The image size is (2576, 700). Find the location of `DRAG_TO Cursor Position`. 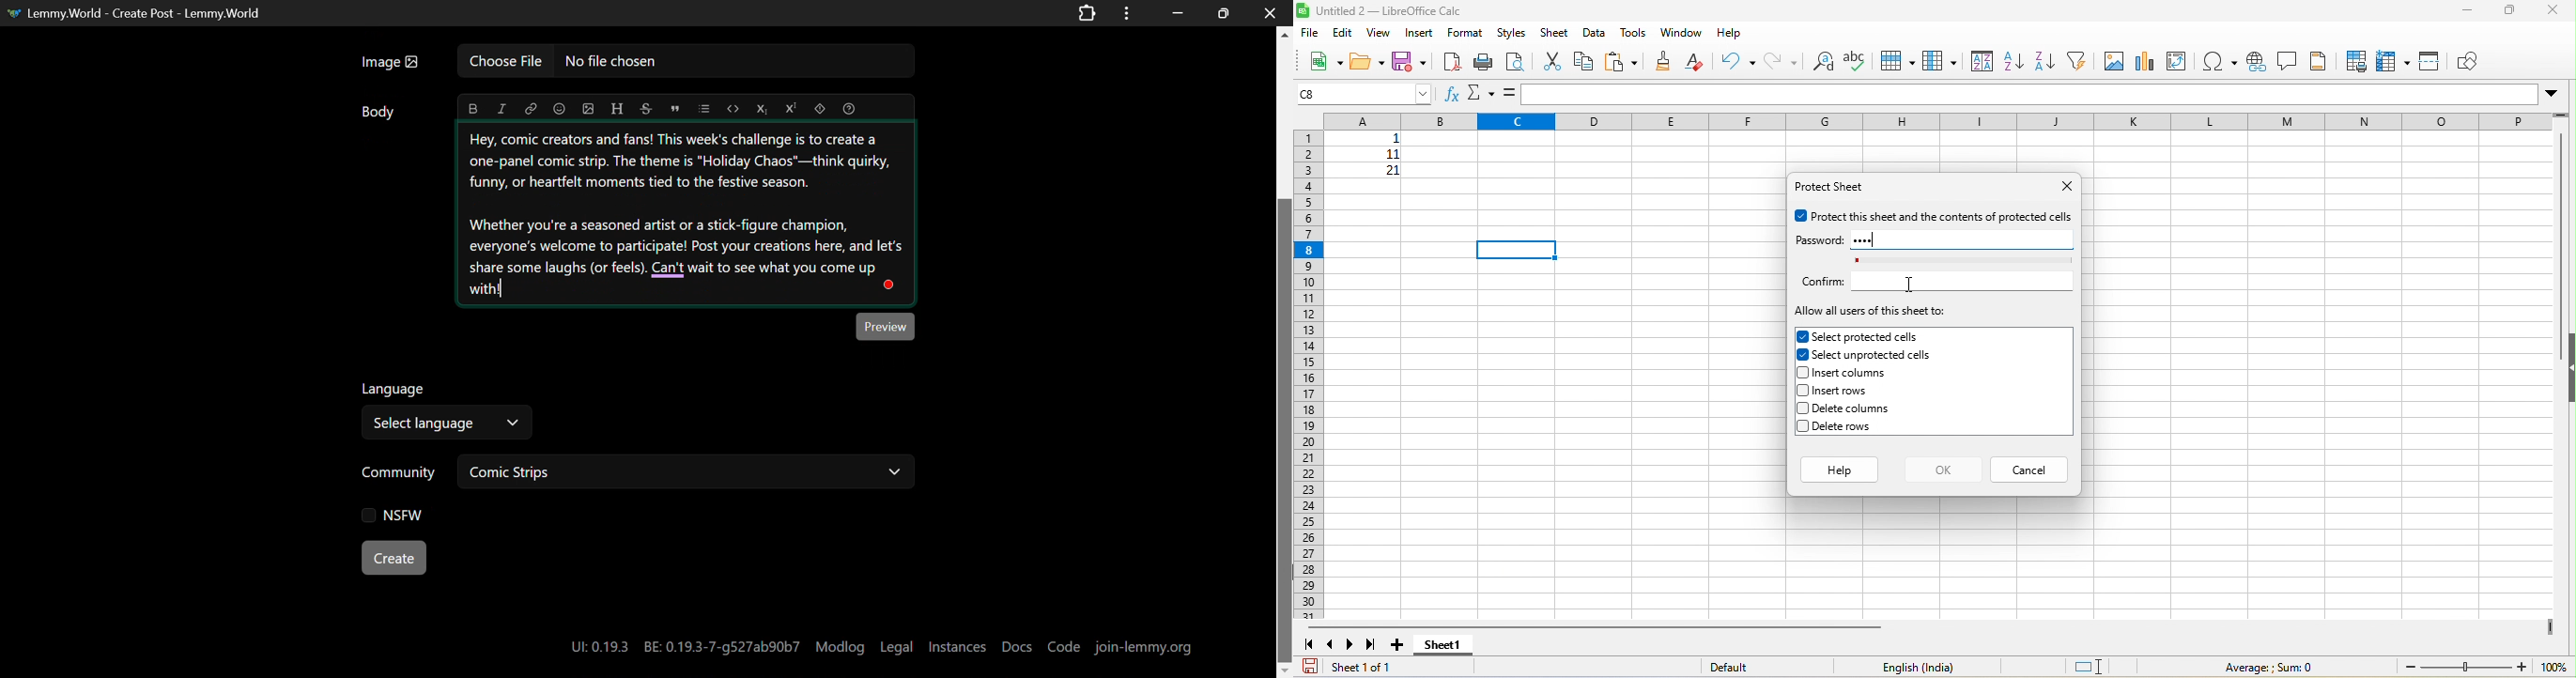

DRAG_TO Cursor Position is located at coordinates (1286, 555).